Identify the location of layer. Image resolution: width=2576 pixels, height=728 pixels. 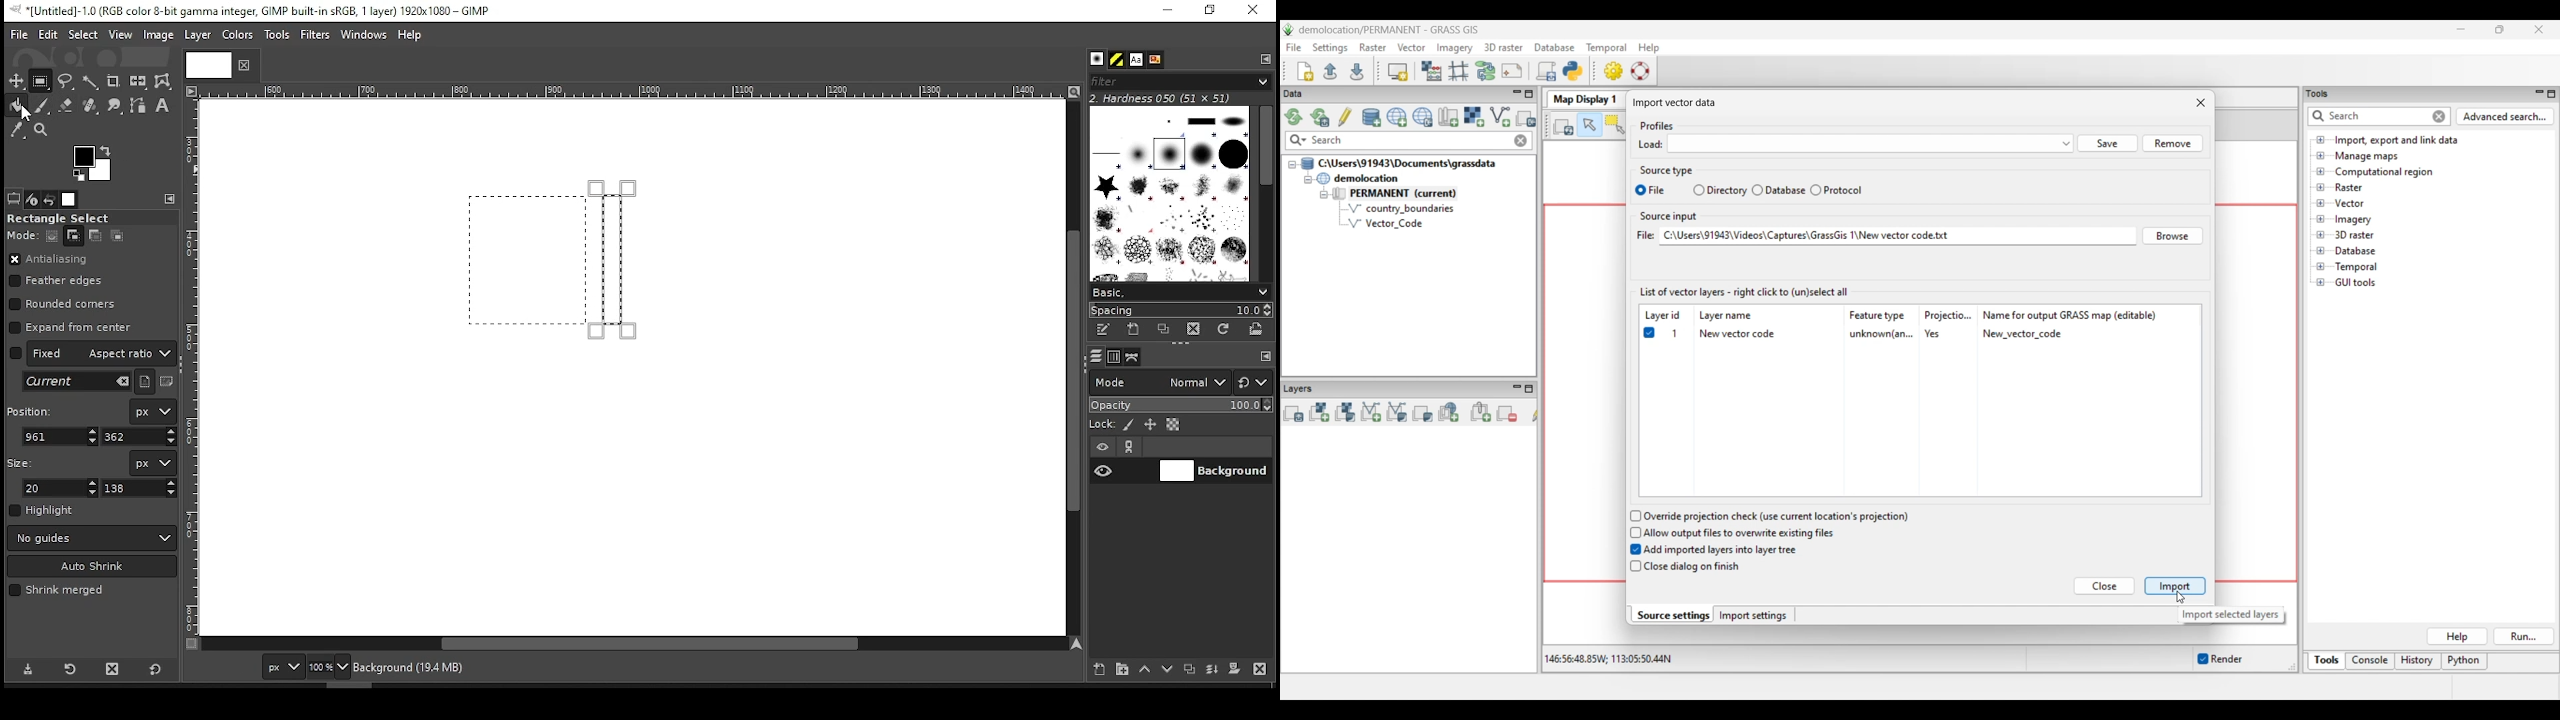
(196, 35).